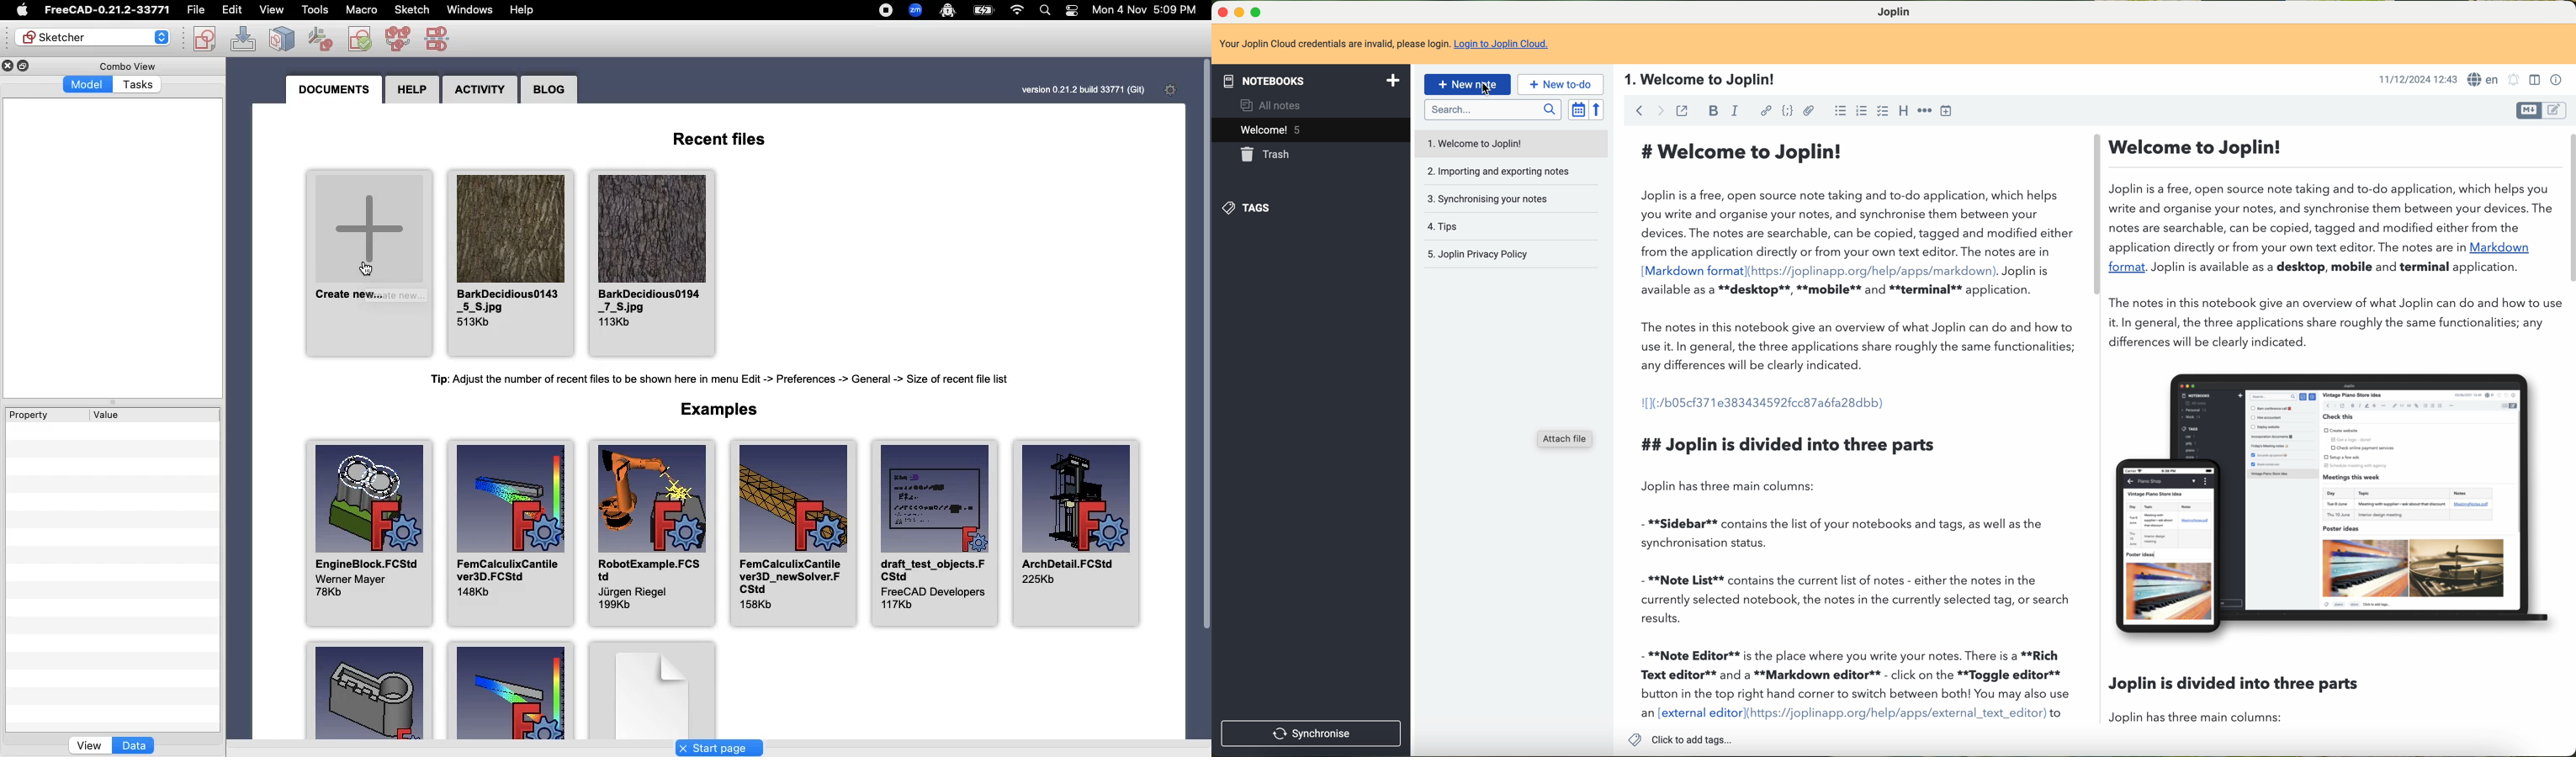 The image size is (2576, 784). What do you see at coordinates (233, 9) in the screenshot?
I see `Edit` at bounding box center [233, 9].